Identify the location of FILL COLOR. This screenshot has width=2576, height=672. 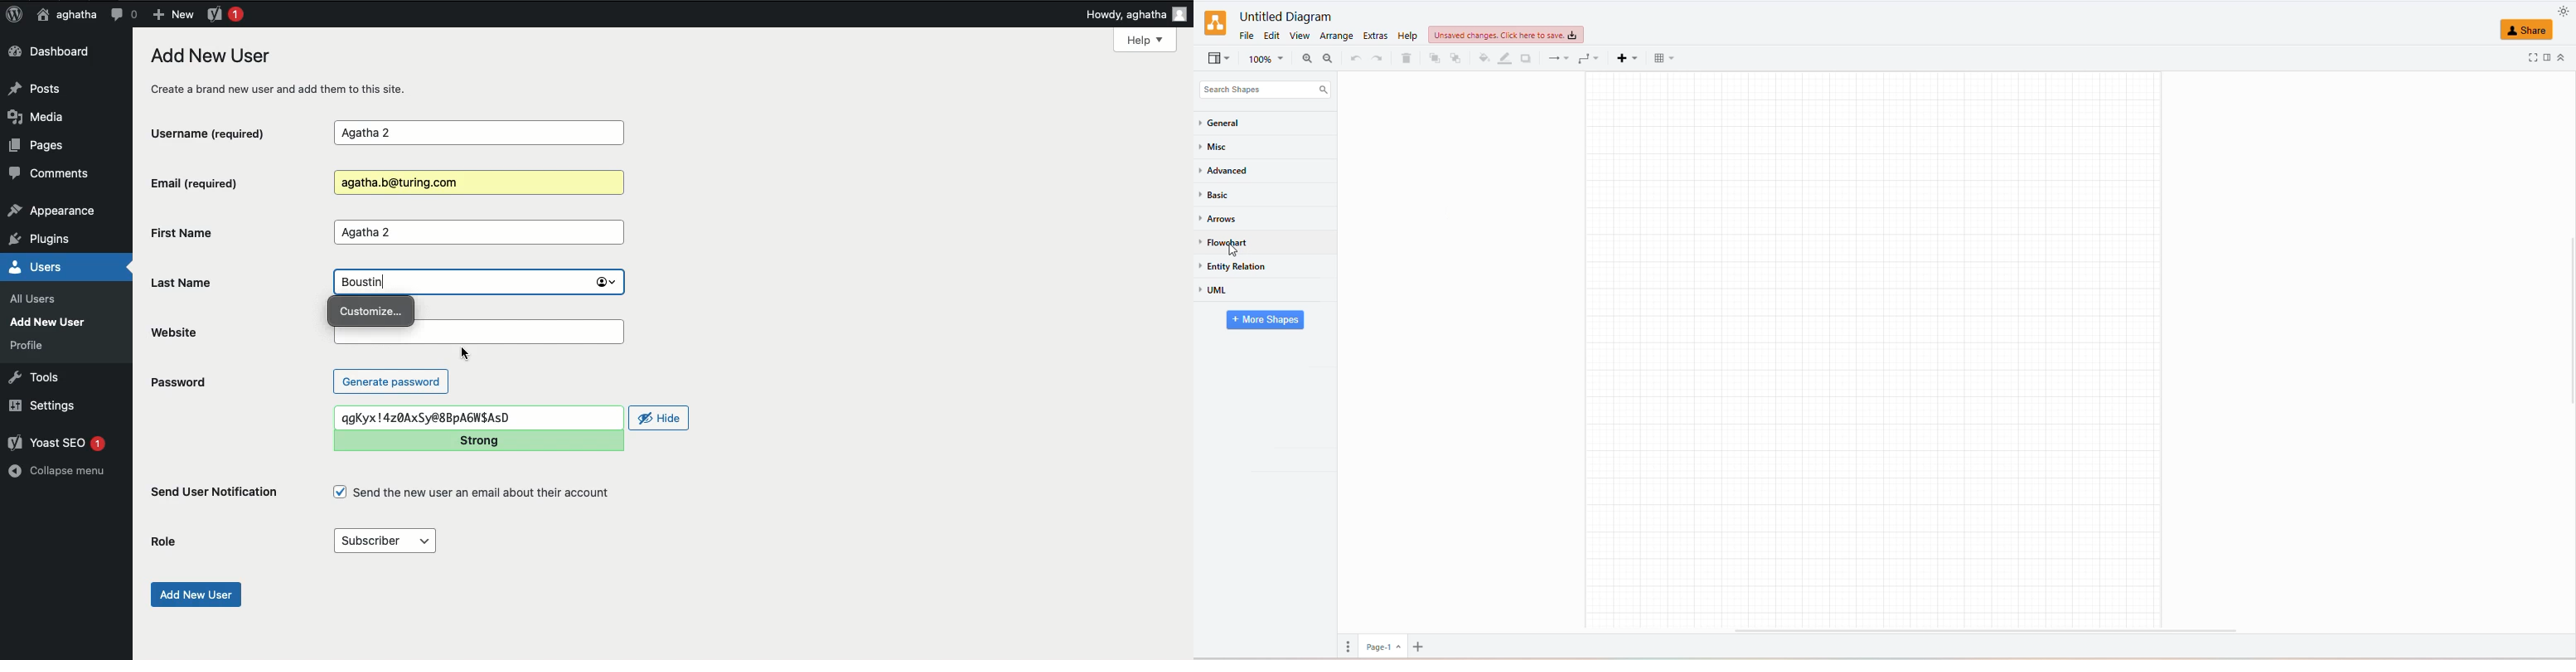
(1482, 61).